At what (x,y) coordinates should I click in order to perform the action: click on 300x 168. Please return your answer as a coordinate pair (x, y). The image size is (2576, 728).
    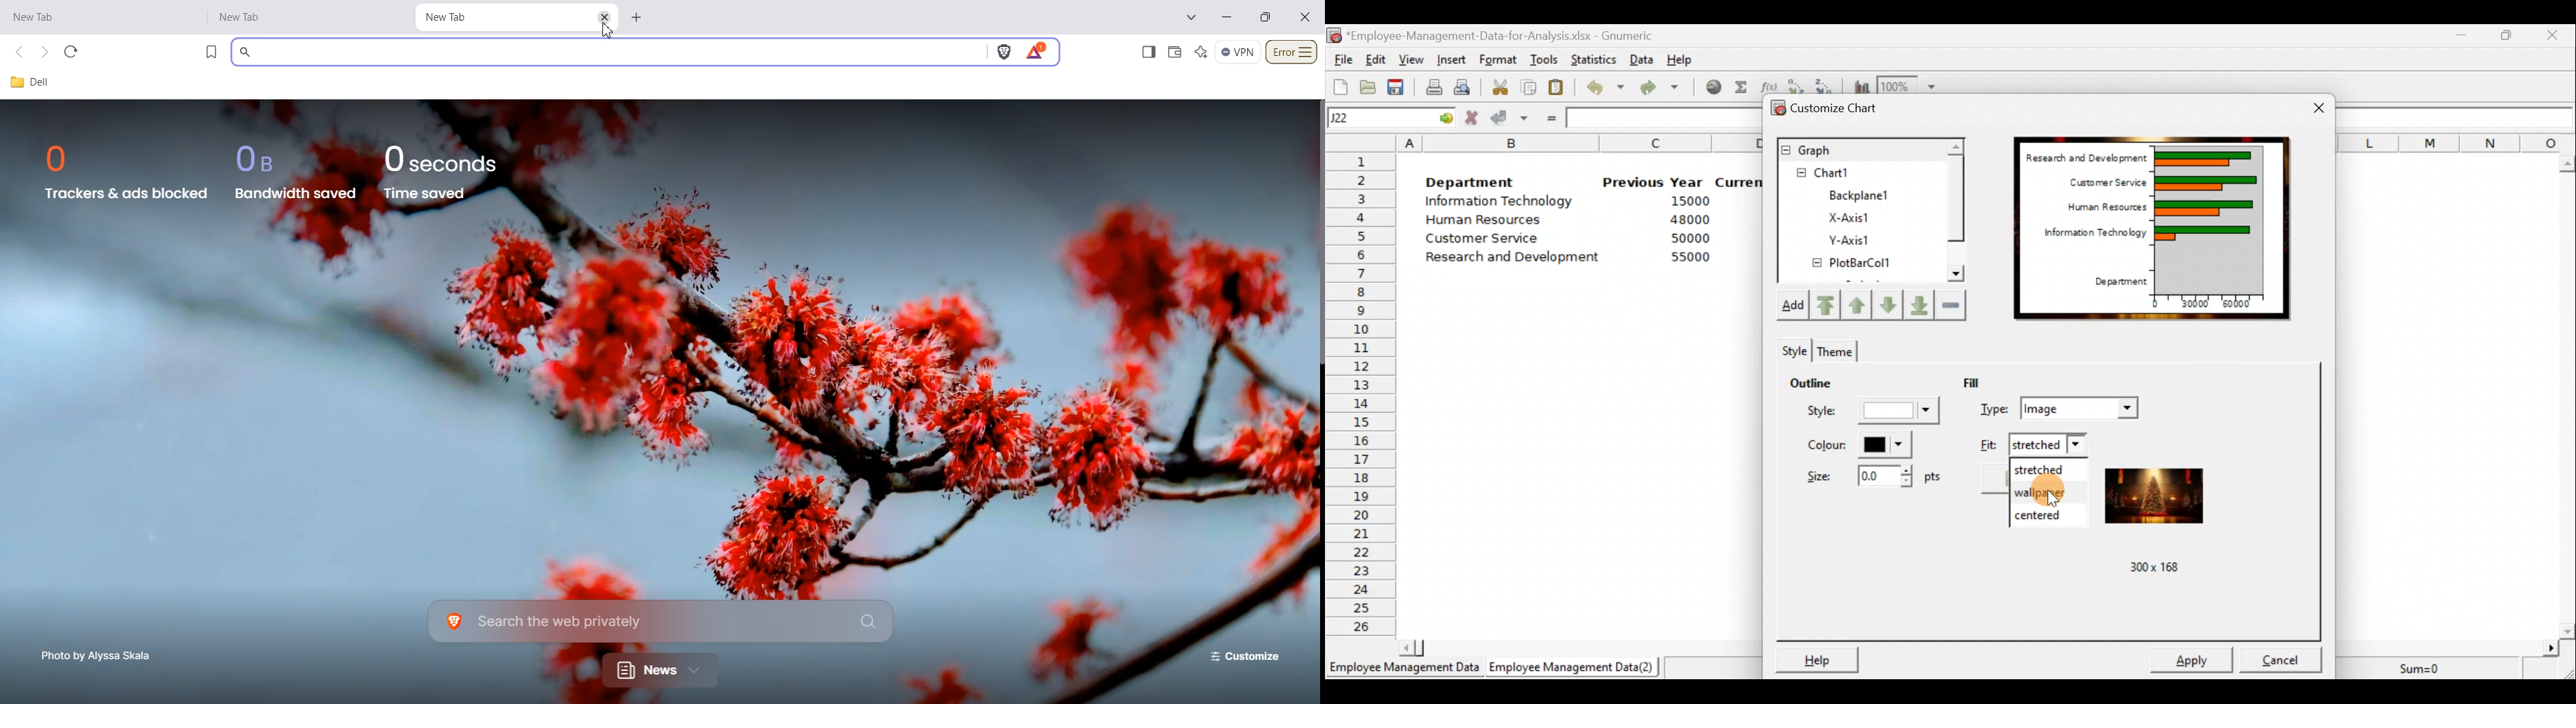
    Looking at the image, I should click on (2147, 568).